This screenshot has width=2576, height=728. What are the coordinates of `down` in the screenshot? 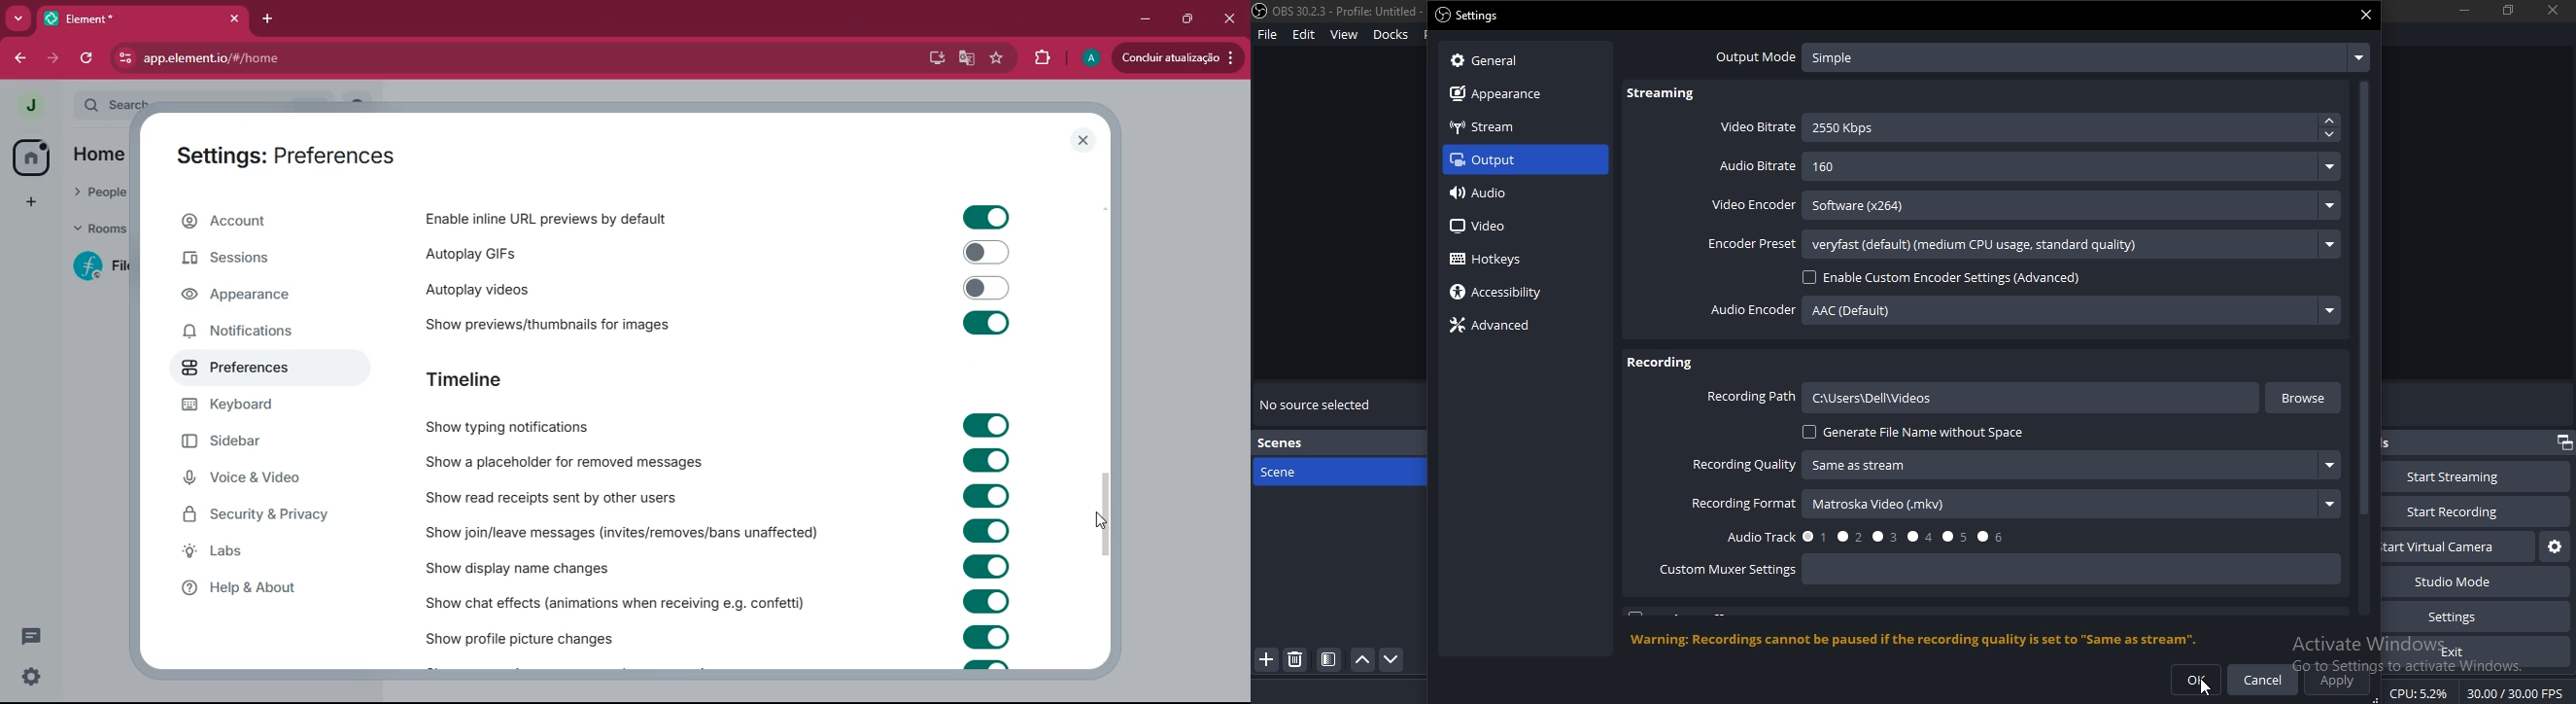 It's located at (2328, 135).